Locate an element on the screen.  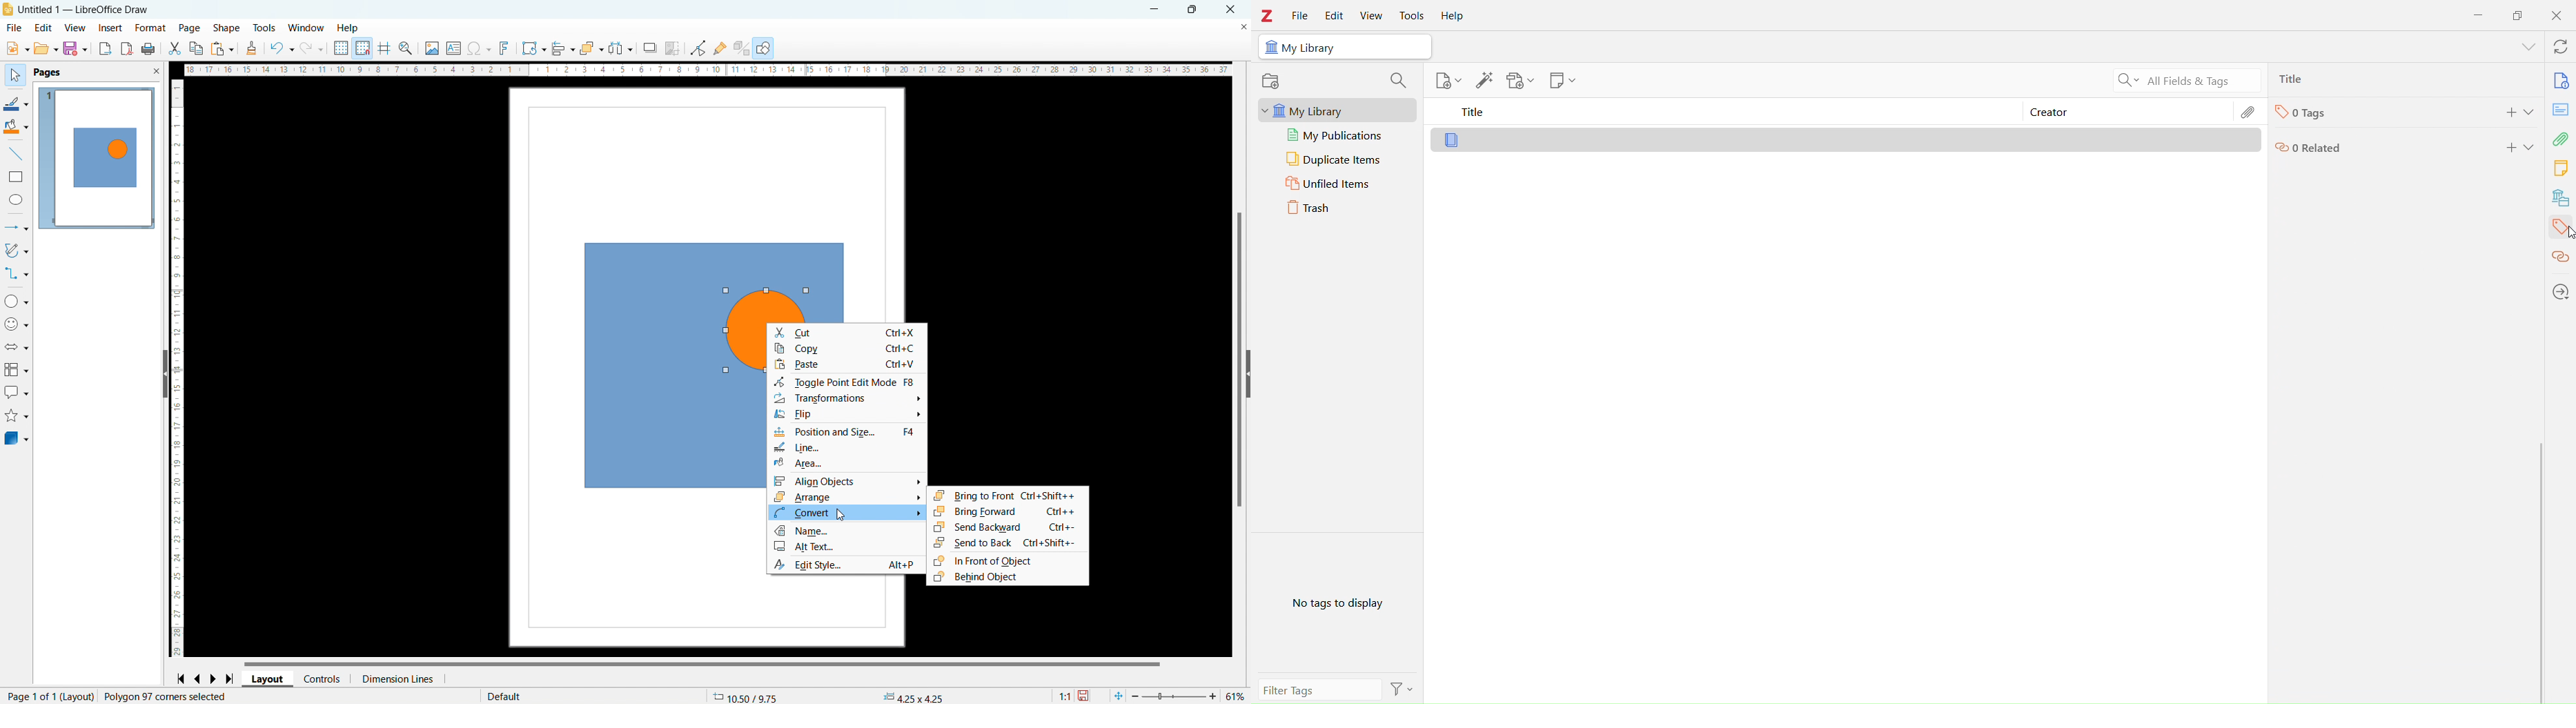
Help is located at coordinates (1453, 17).